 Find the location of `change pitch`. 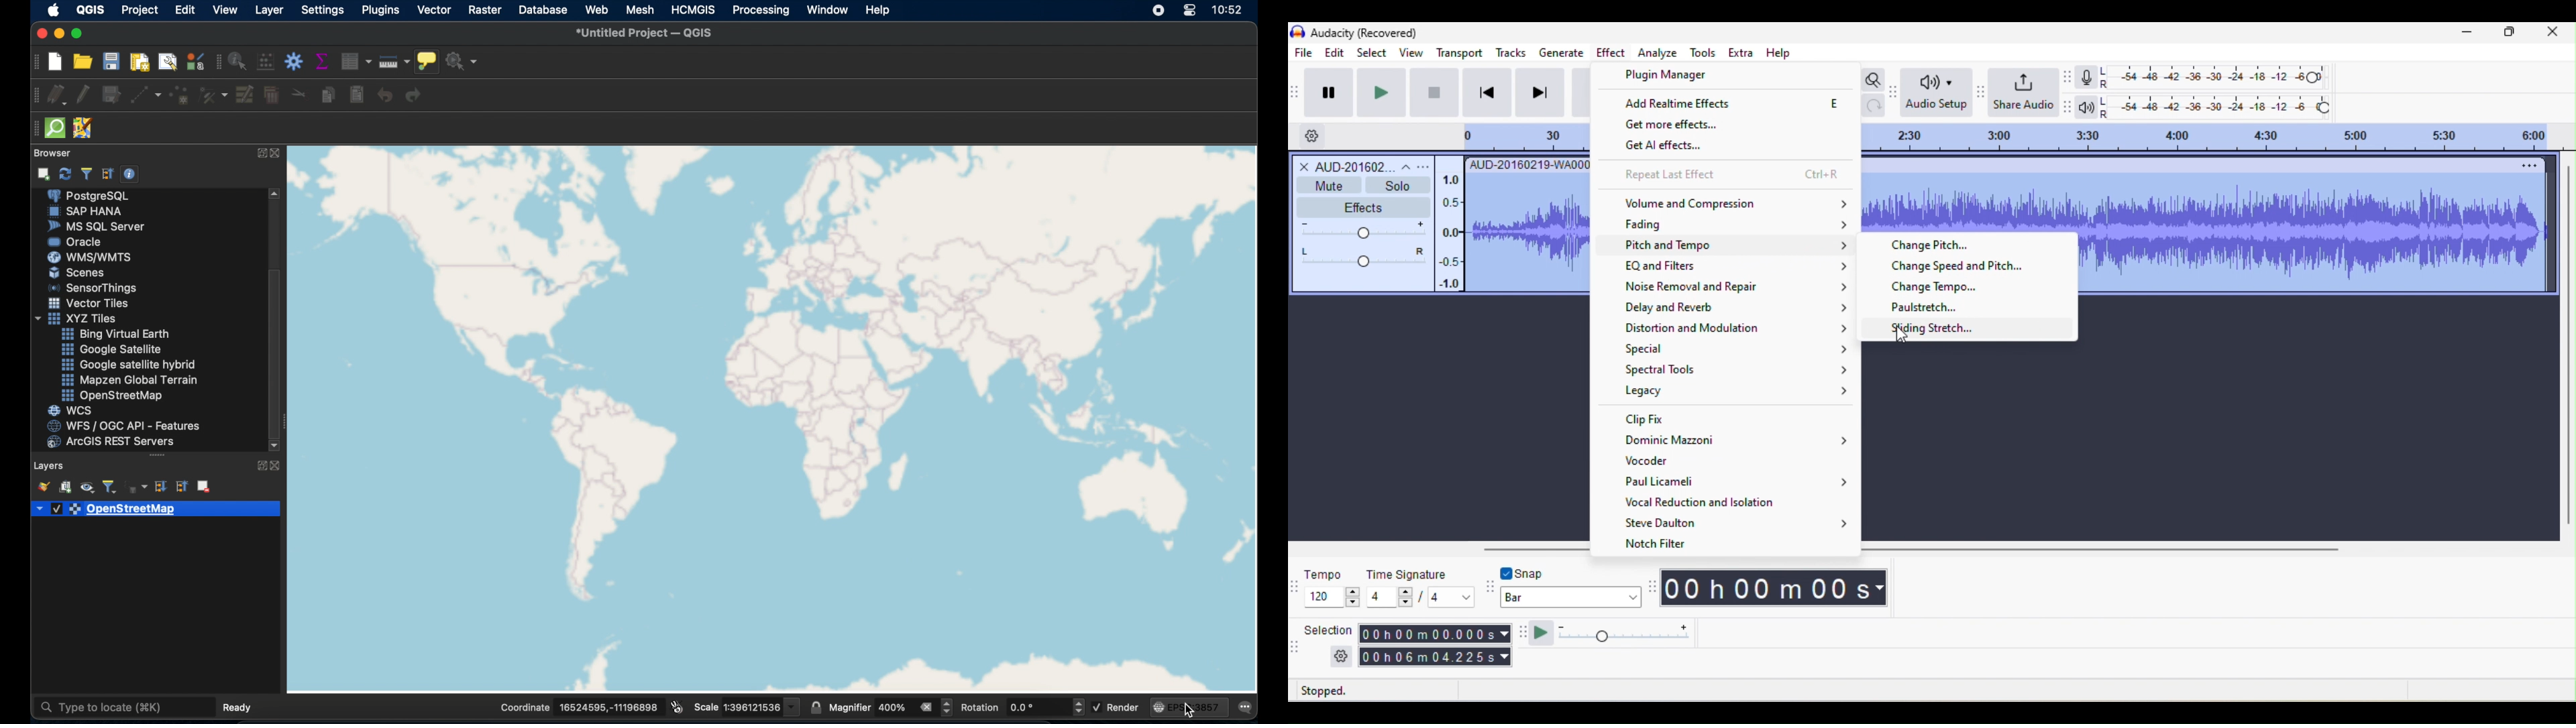

change pitch is located at coordinates (1933, 245).